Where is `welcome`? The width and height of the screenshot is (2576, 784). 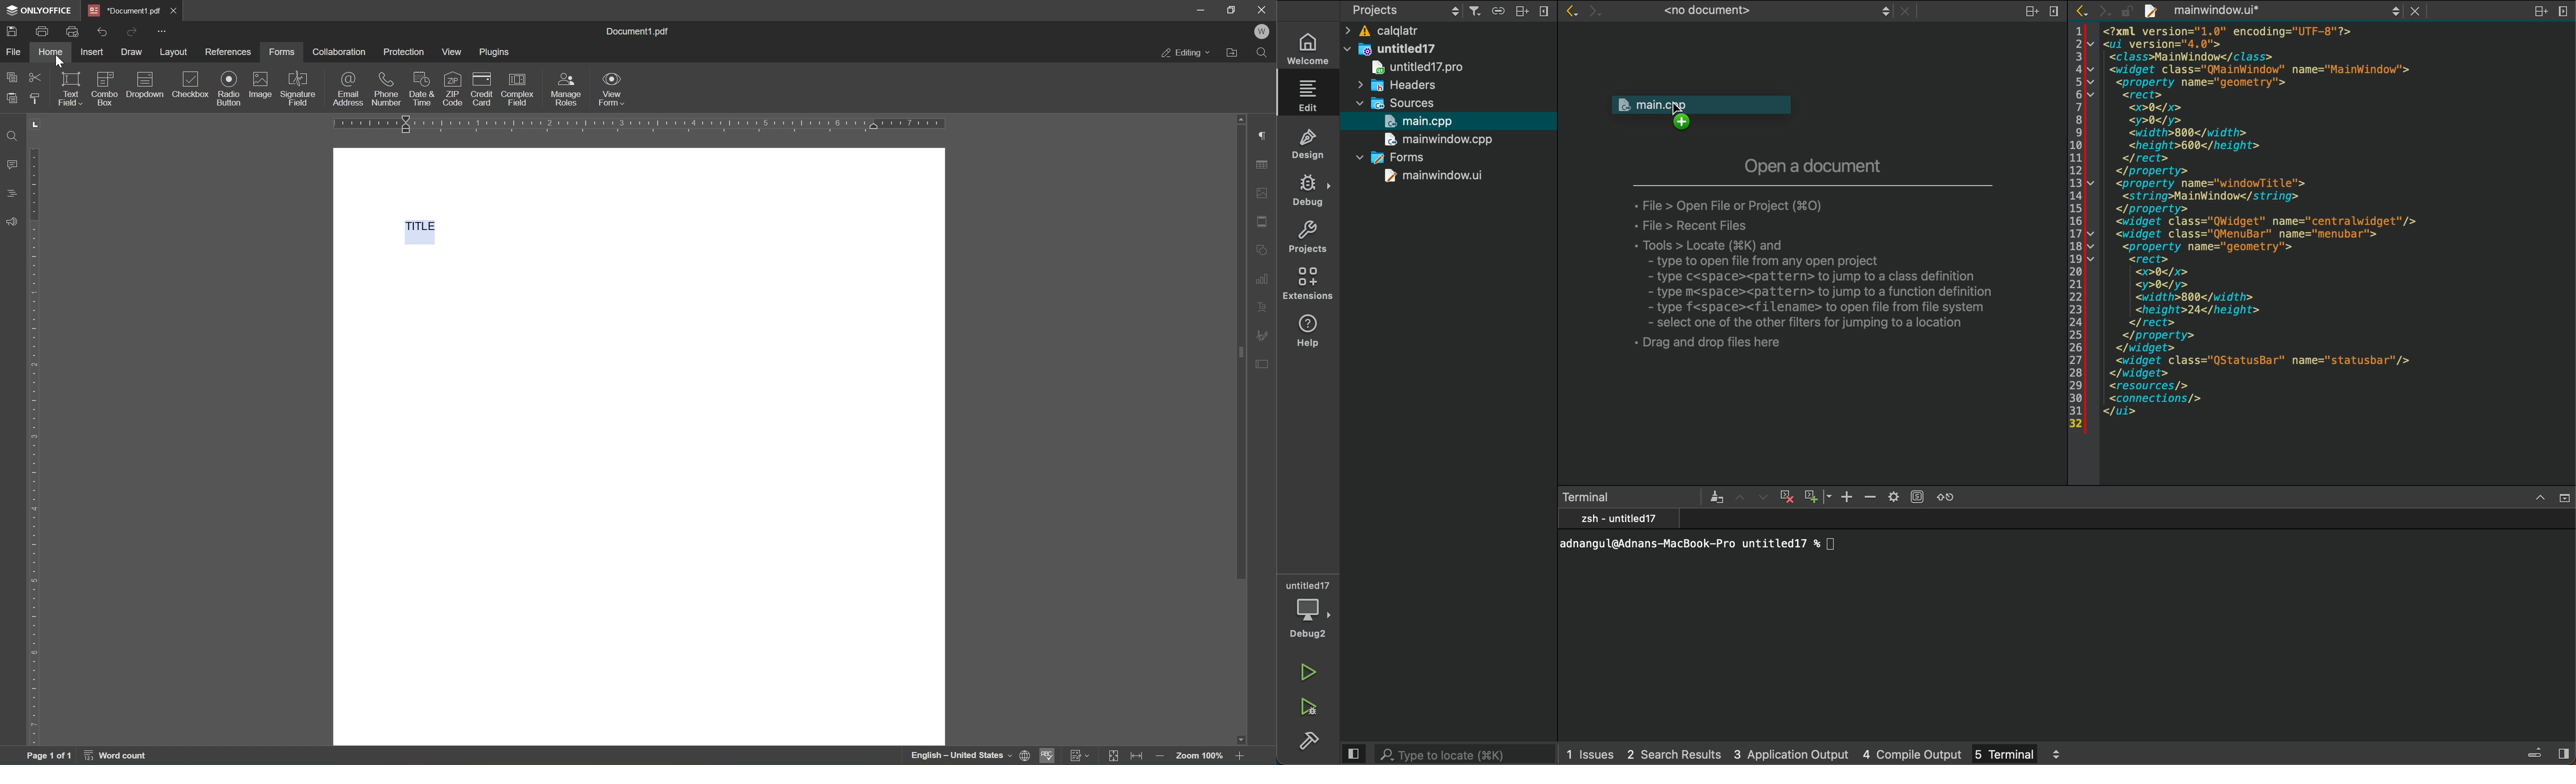
welcome is located at coordinates (1306, 49).